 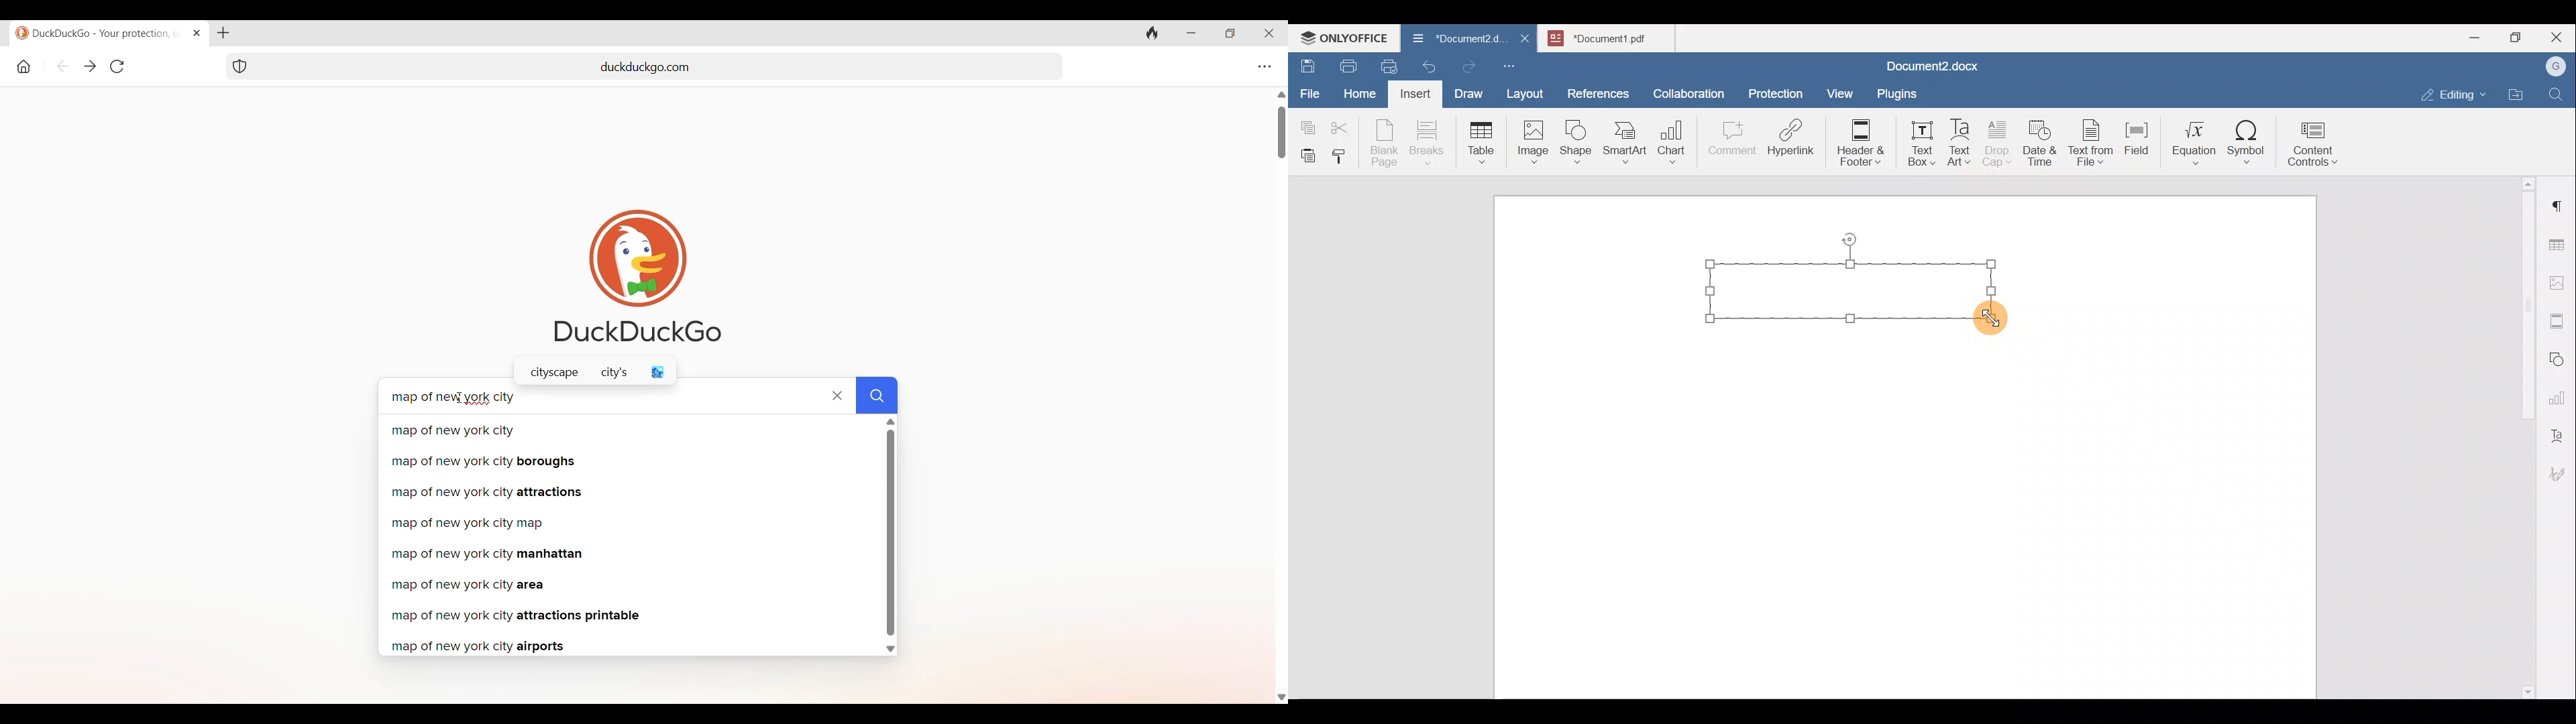 What do you see at coordinates (890, 650) in the screenshot?
I see `Quick slide to bottom` at bounding box center [890, 650].